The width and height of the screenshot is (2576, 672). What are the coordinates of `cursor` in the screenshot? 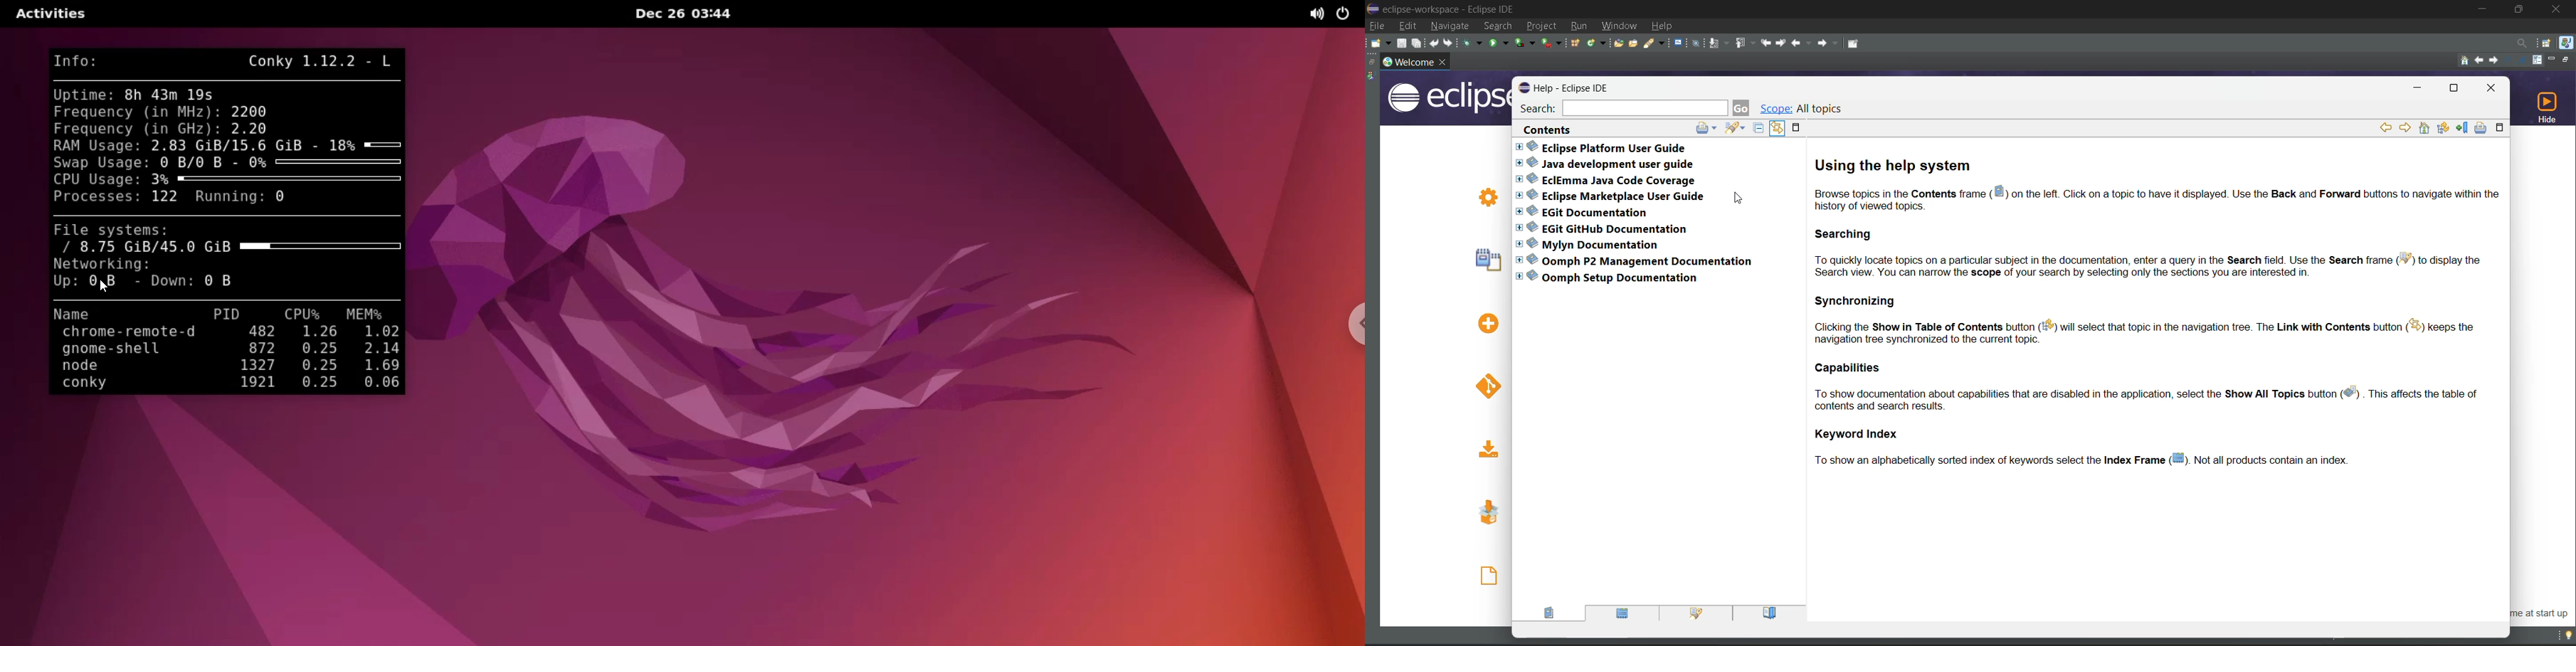 It's located at (1740, 199).